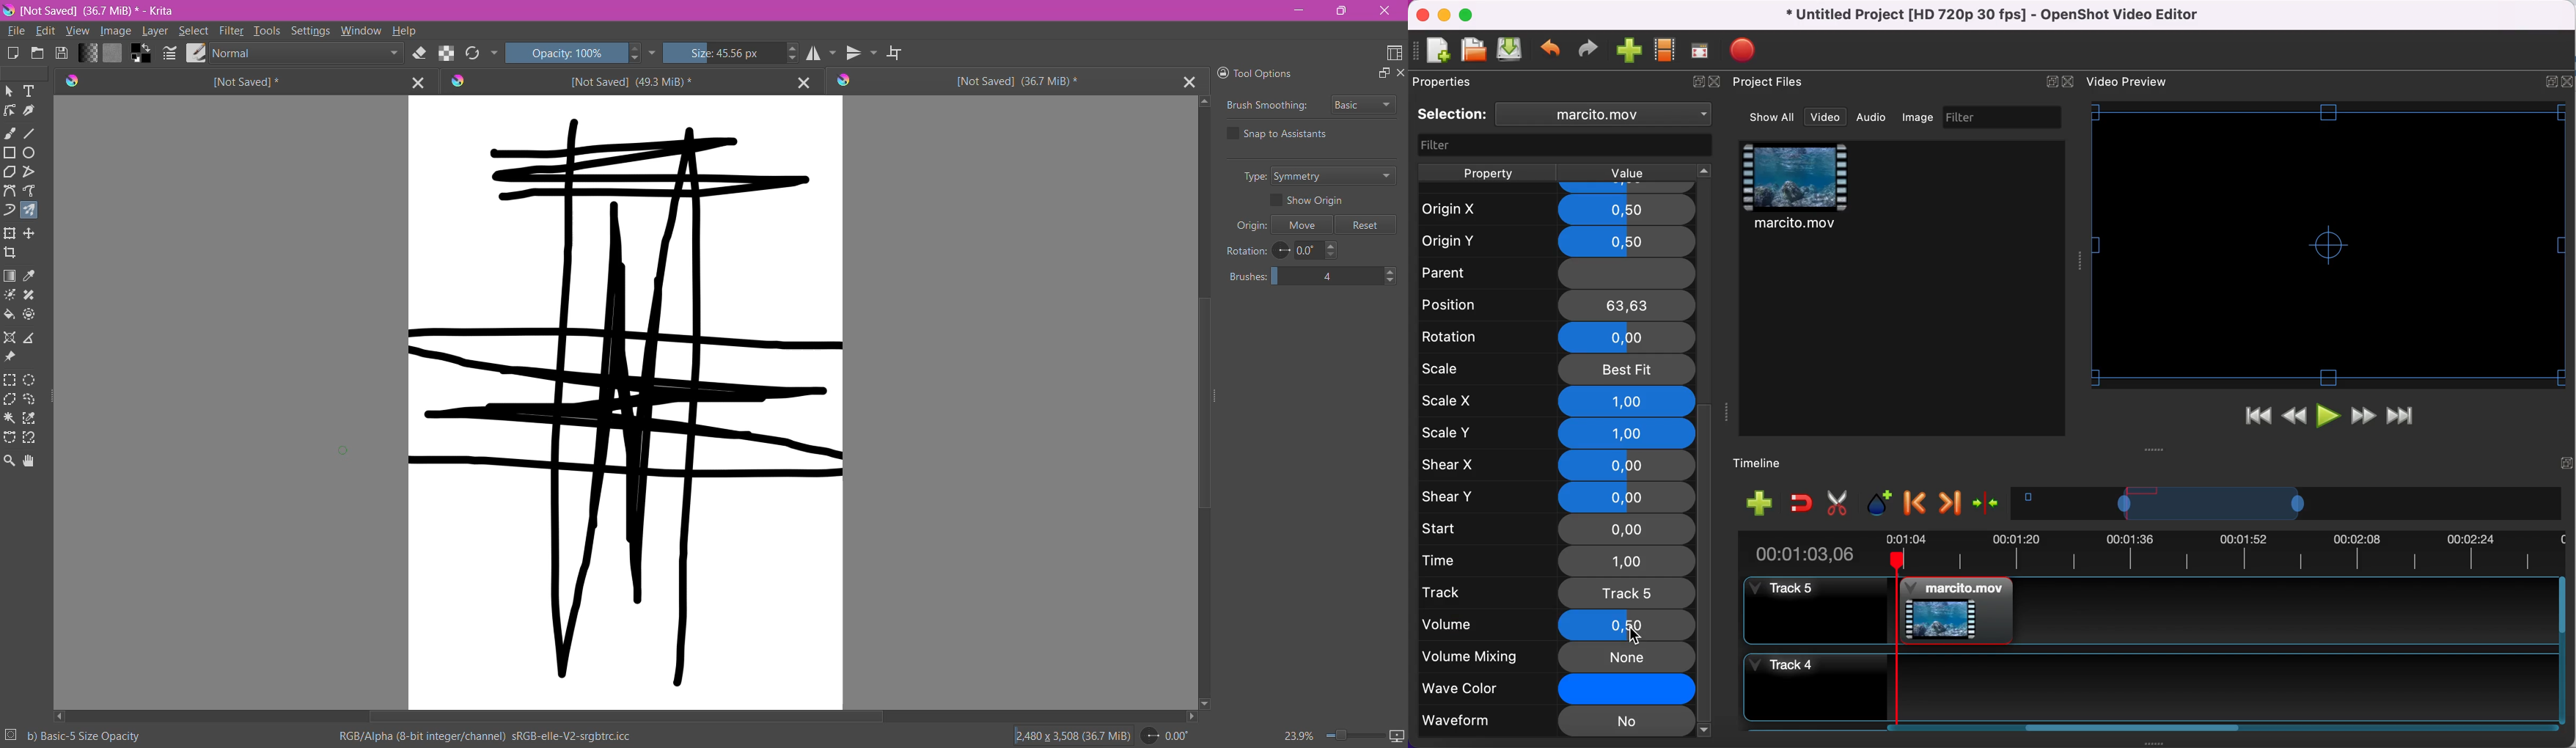  Describe the element at coordinates (722, 54) in the screenshot. I see `Set the Brush Size` at that location.